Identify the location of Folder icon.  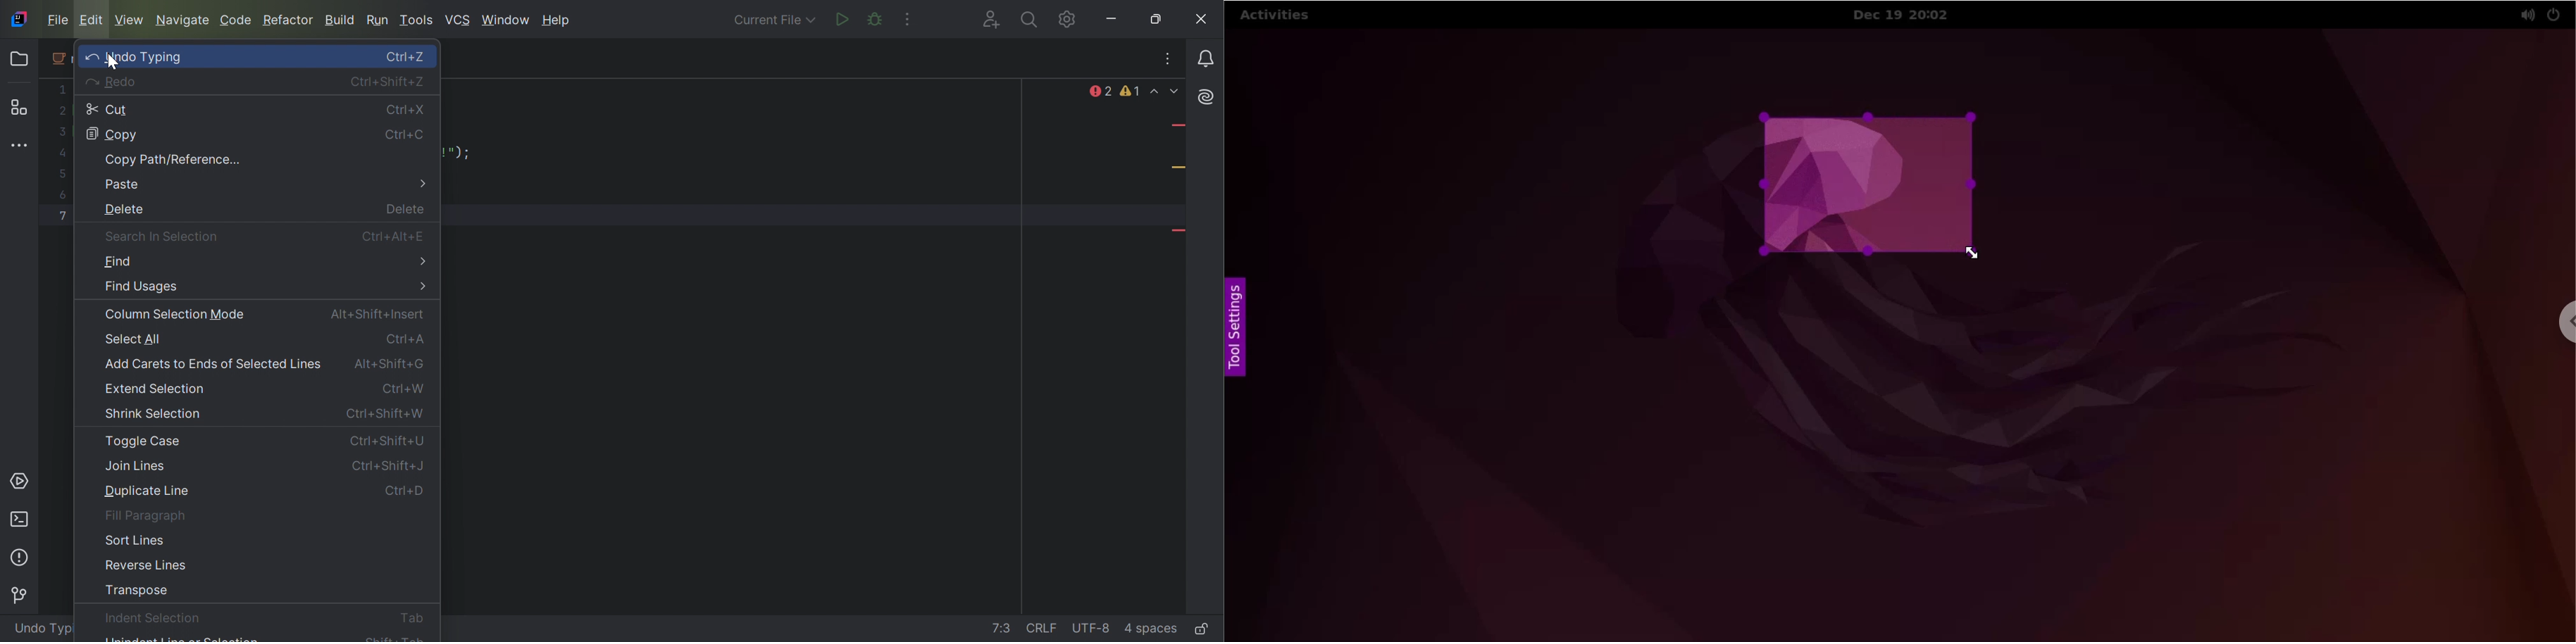
(24, 58).